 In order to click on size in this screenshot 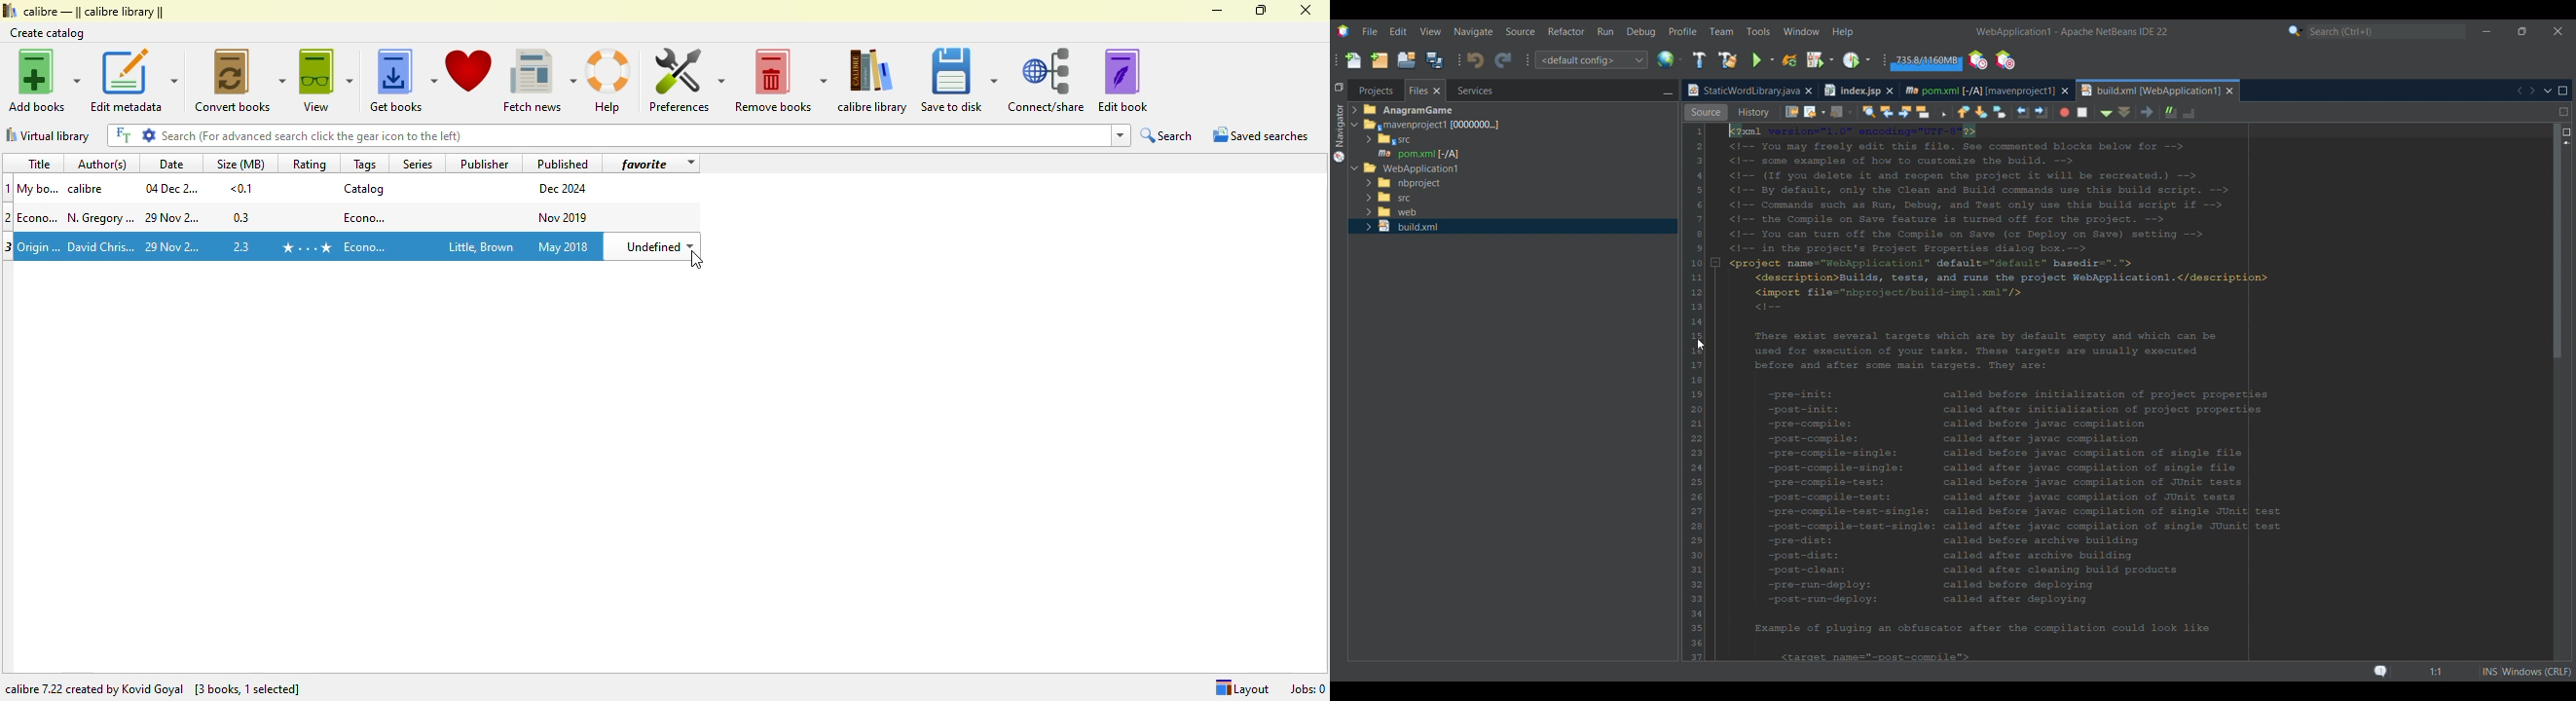, I will do `click(242, 217)`.